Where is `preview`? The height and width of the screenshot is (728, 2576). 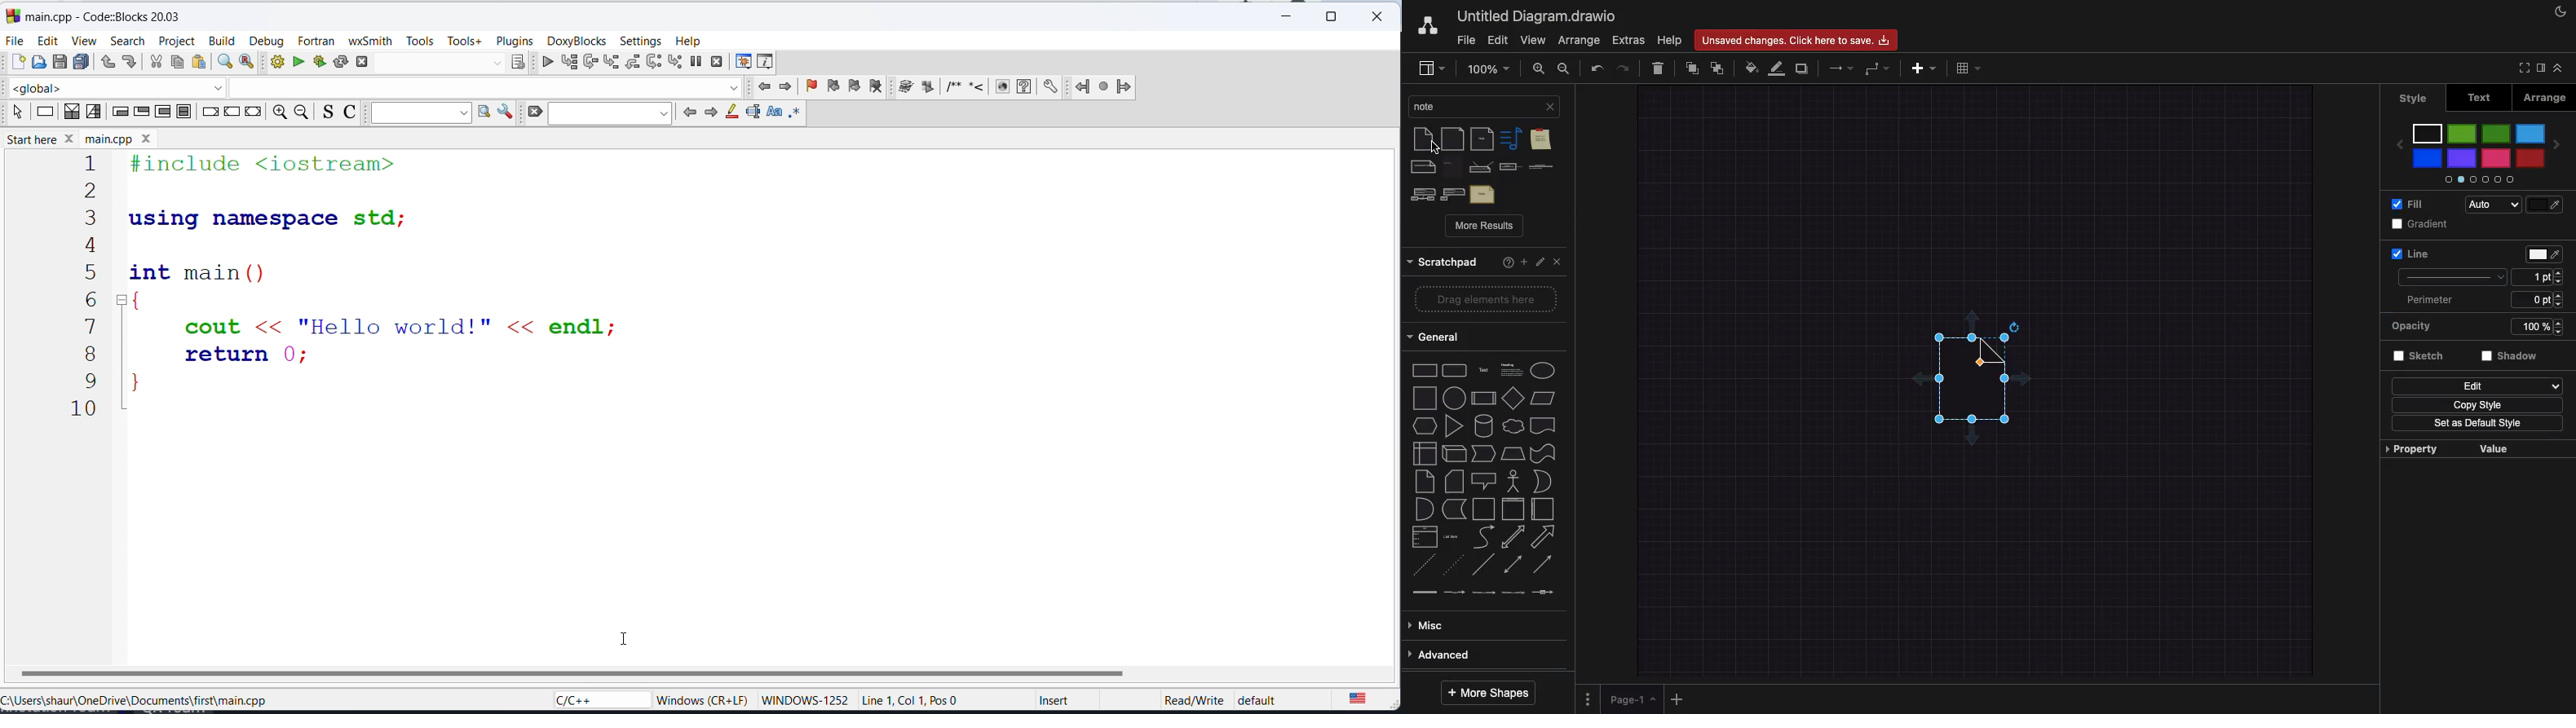
preview is located at coordinates (2398, 144).